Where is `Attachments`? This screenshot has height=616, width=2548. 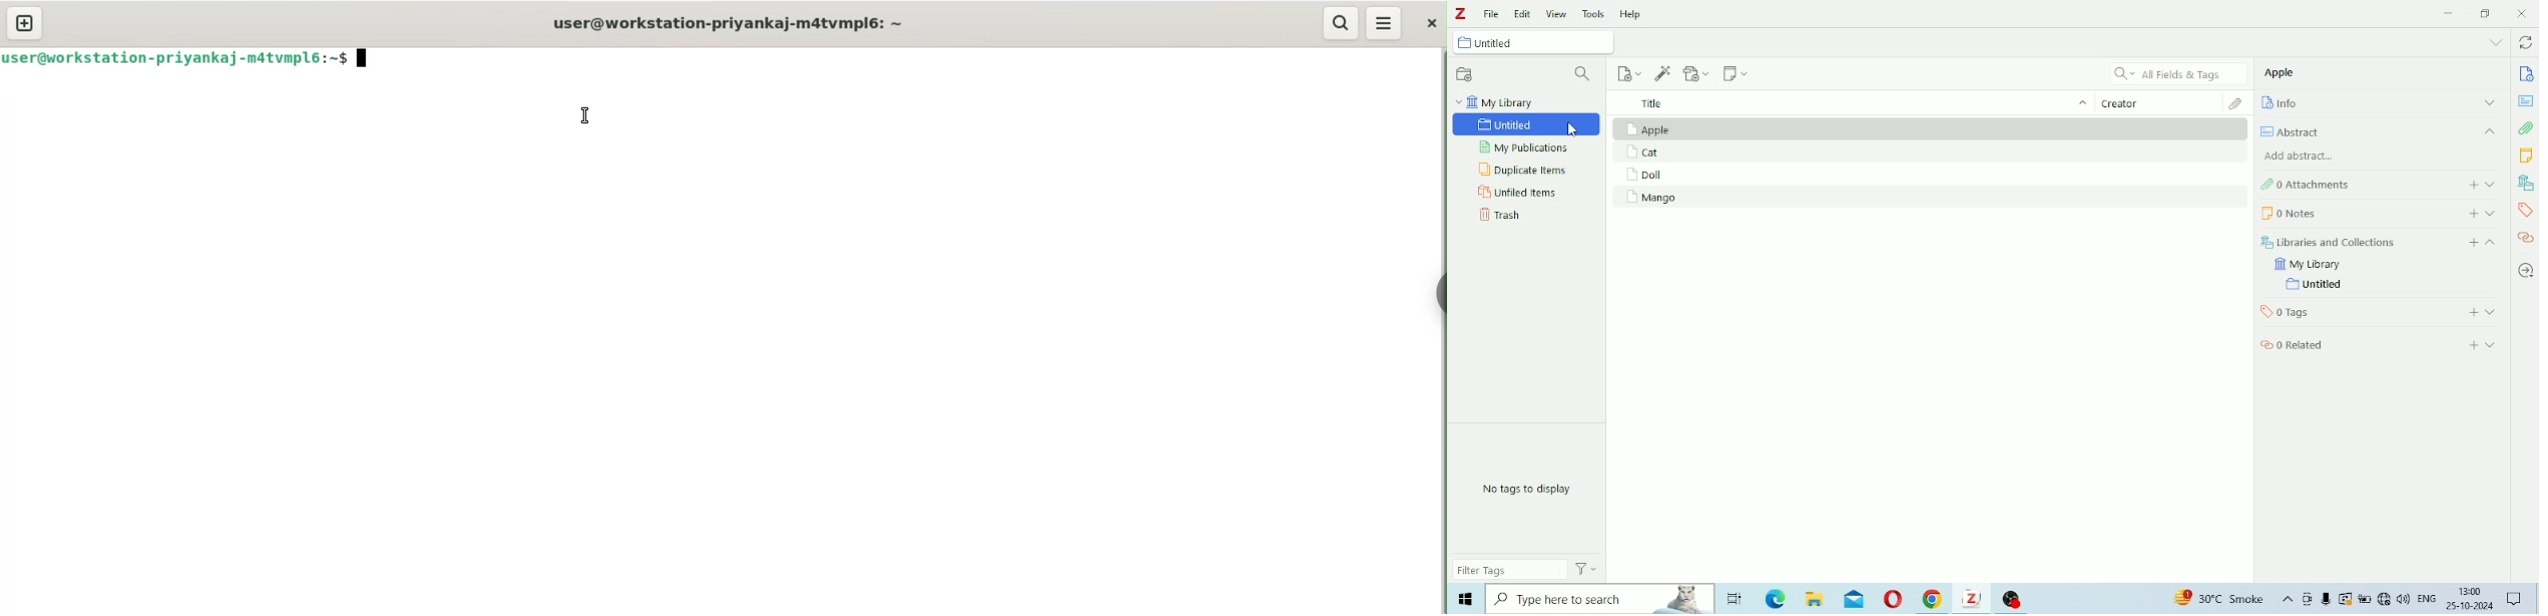 Attachments is located at coordinates (2525, 128).